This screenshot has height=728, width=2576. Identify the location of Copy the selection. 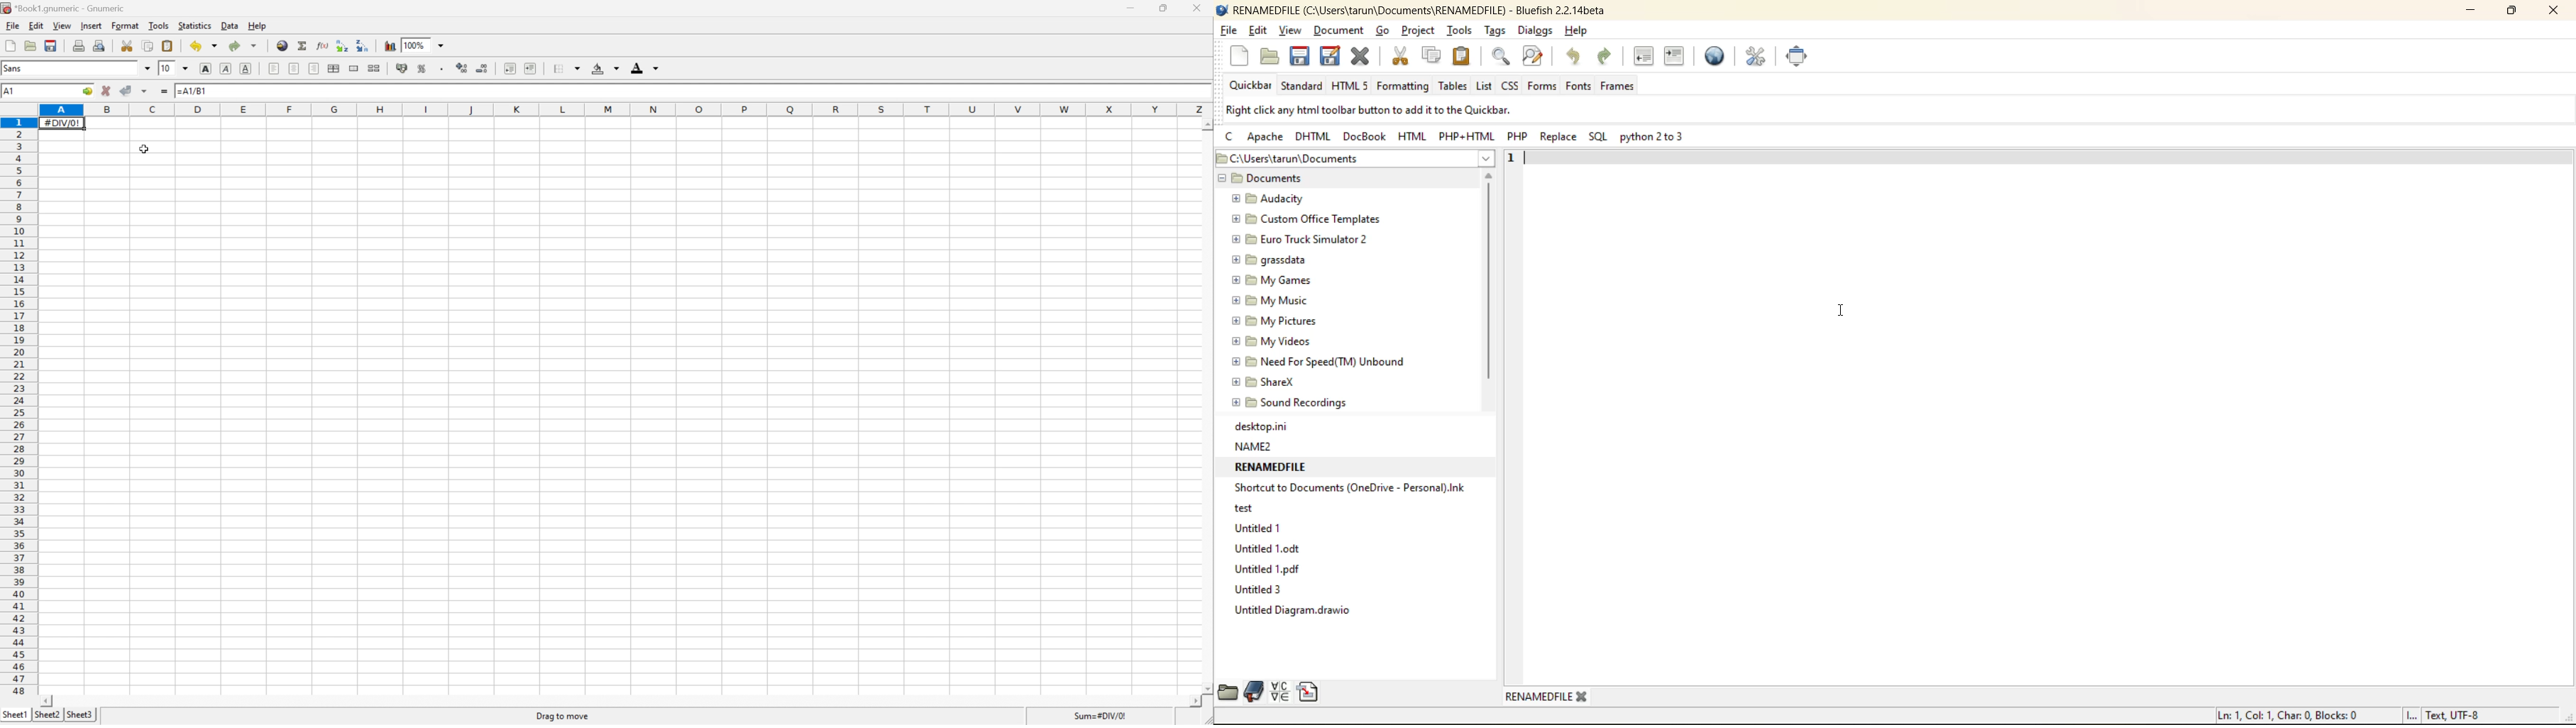
(149, 46).